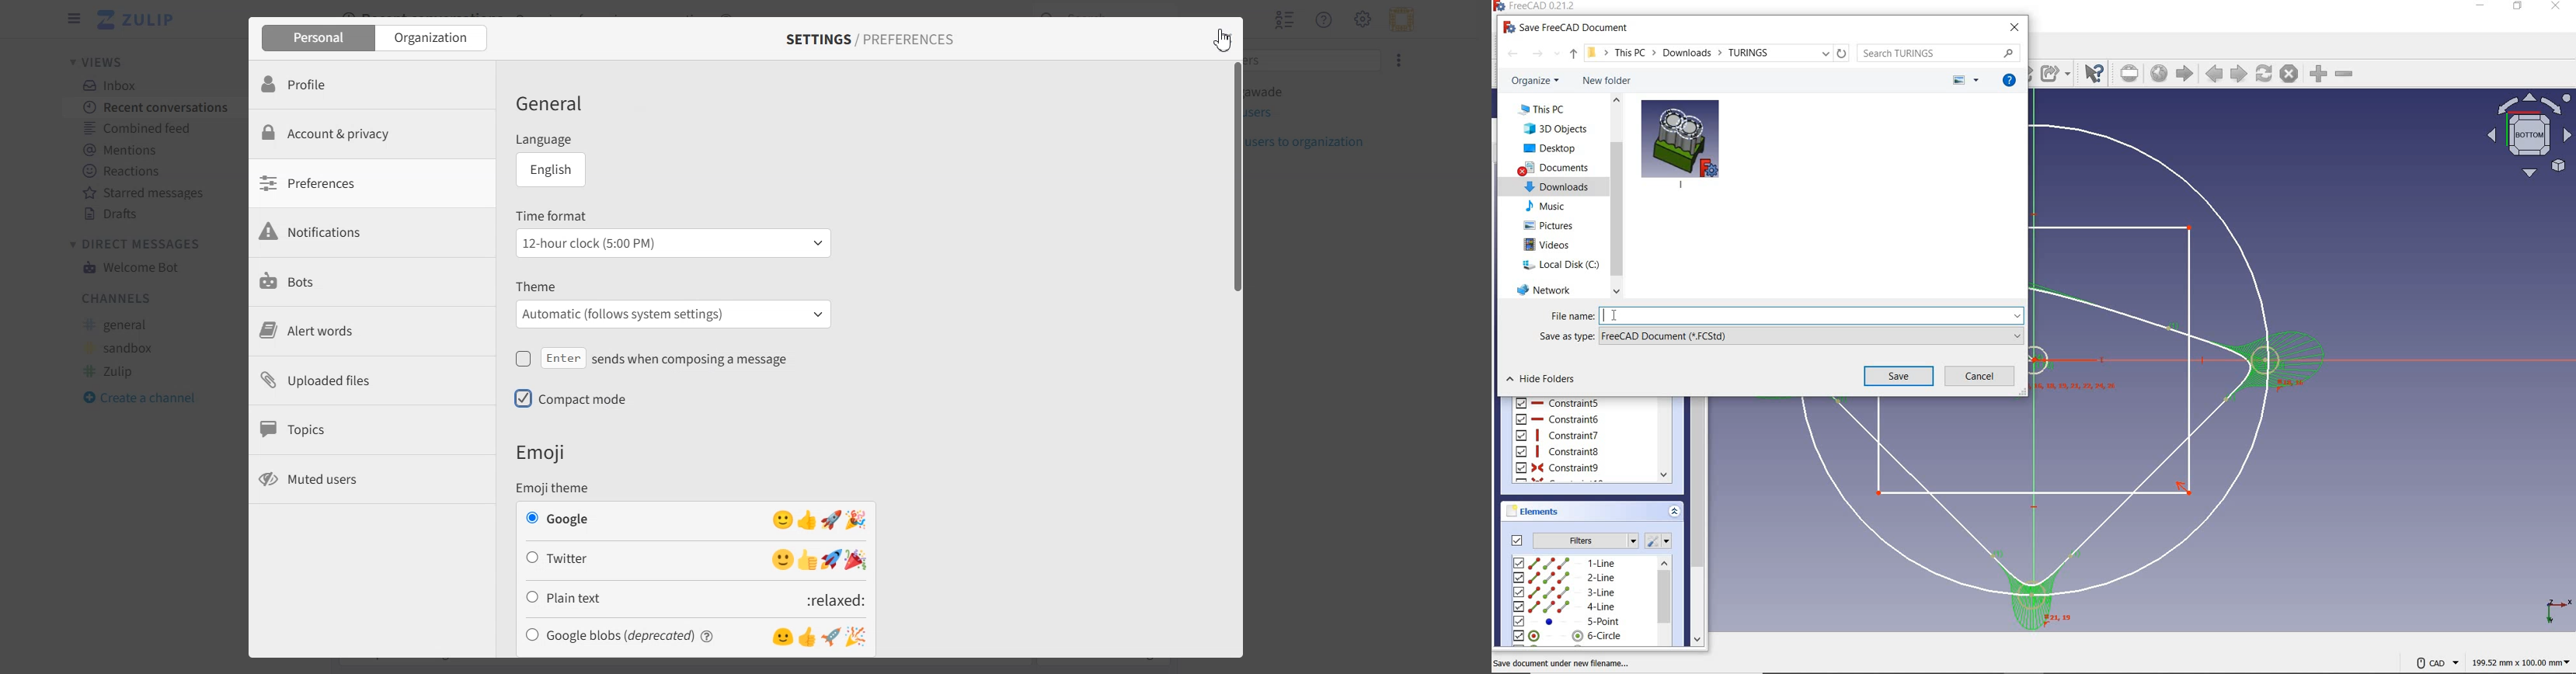  I want to click on Topics, so click(371, 431).